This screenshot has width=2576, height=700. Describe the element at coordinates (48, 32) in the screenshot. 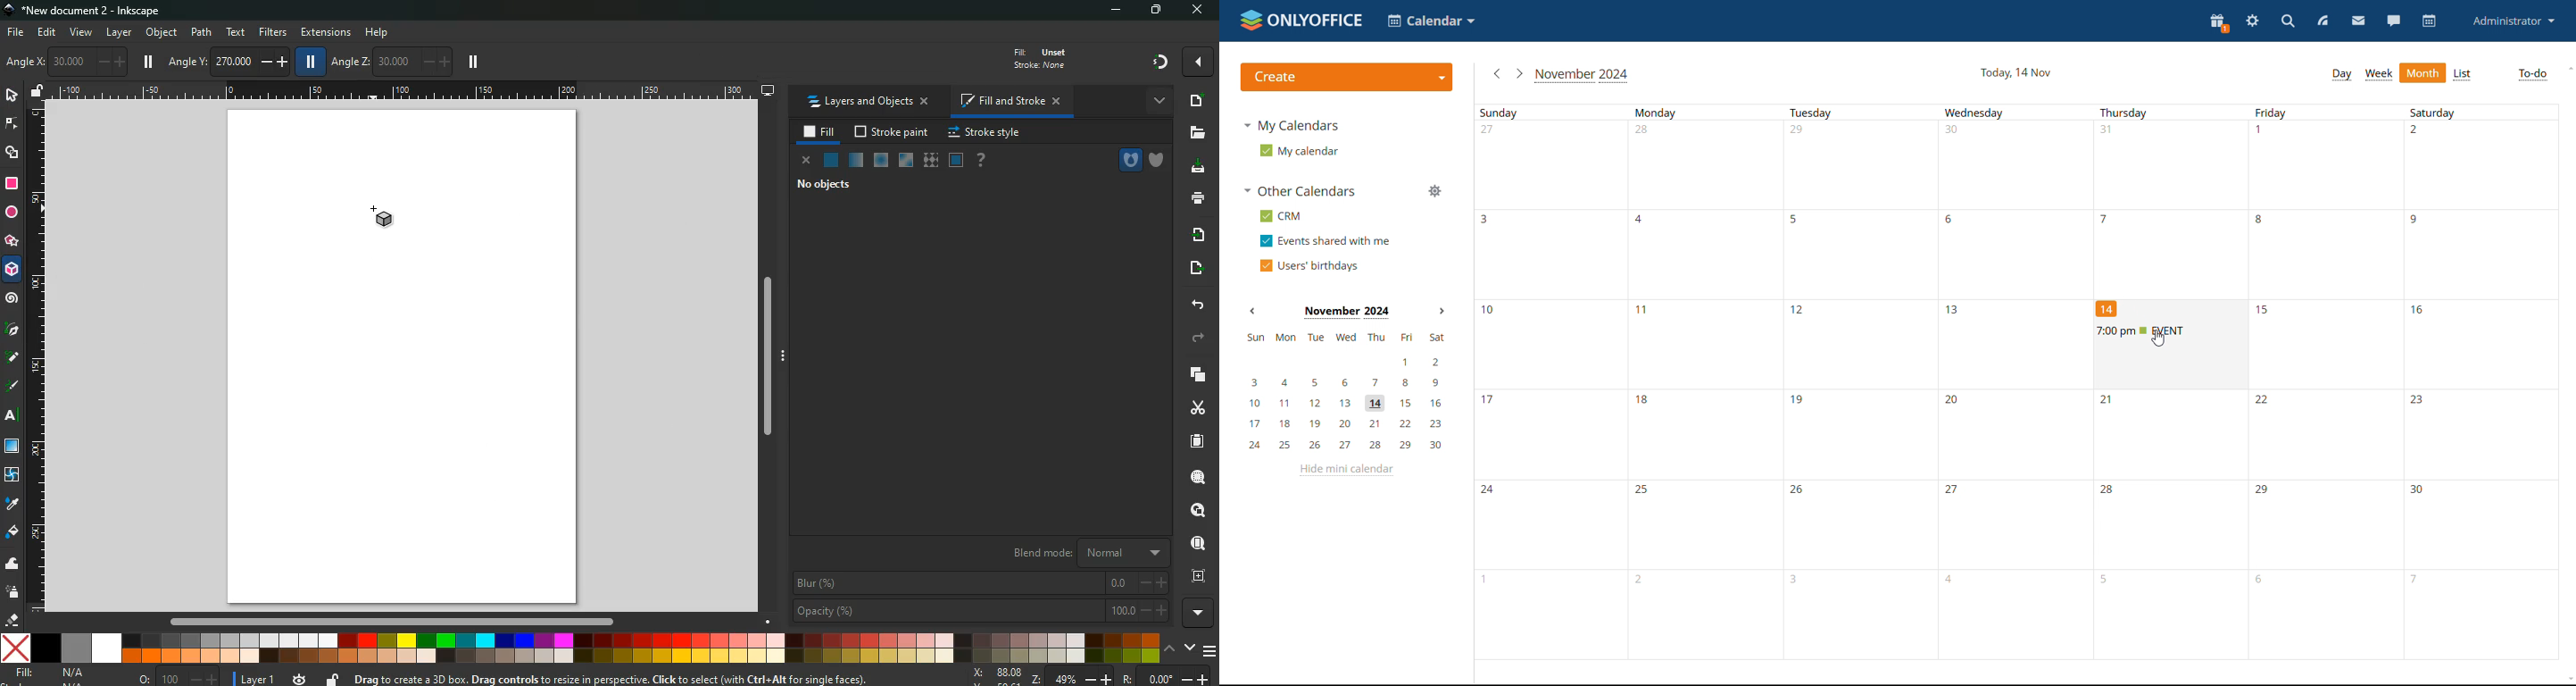

I see `edit` at that location.